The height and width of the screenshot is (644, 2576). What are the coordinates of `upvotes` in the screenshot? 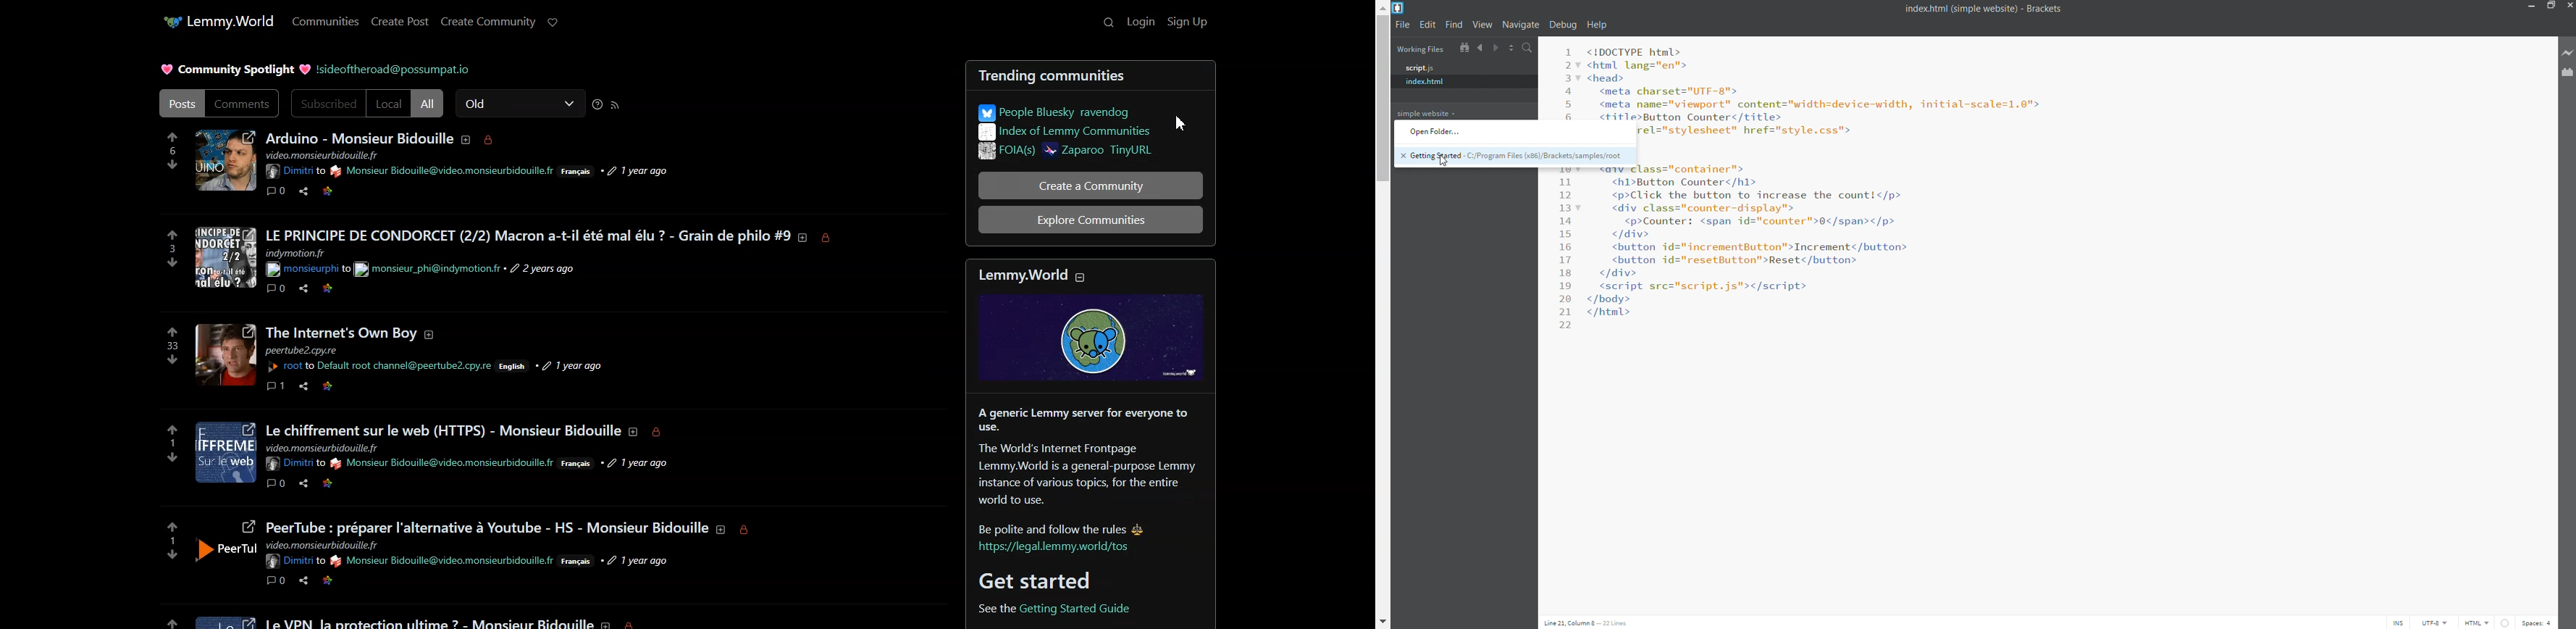 It's located at (167, 233).